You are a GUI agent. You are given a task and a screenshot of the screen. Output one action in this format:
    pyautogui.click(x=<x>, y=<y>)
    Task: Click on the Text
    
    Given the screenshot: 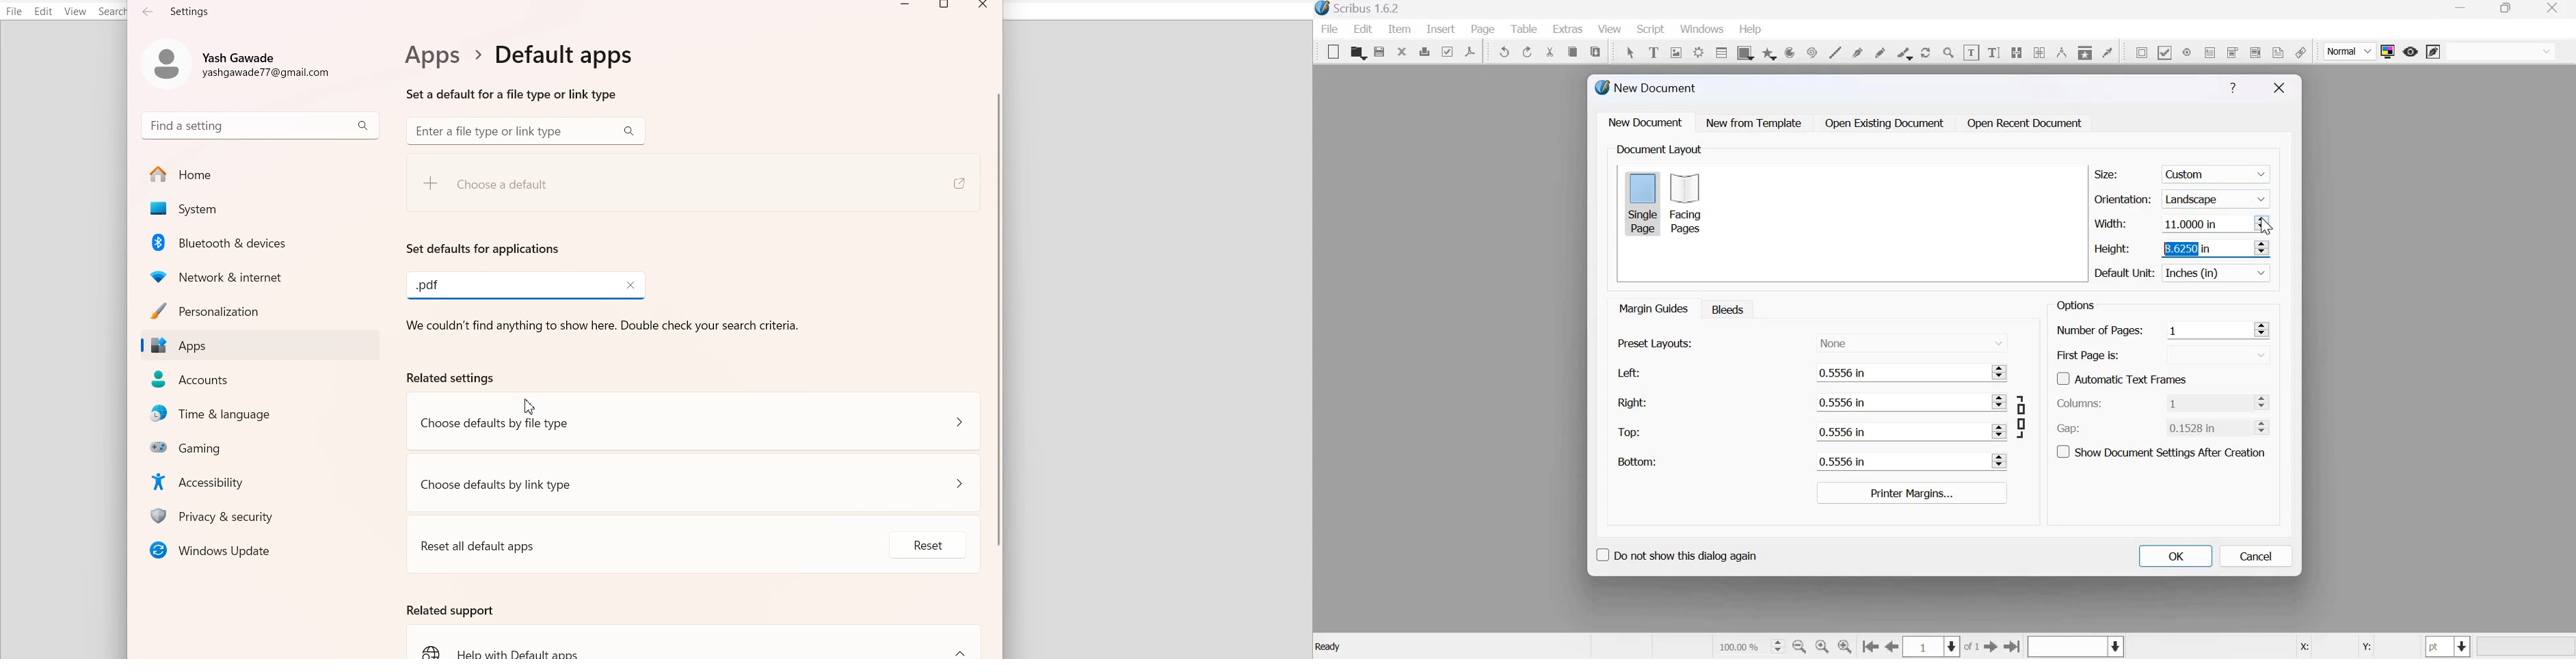 What is the action you would take?
    pyautogui.click(x=516, y=71)
    